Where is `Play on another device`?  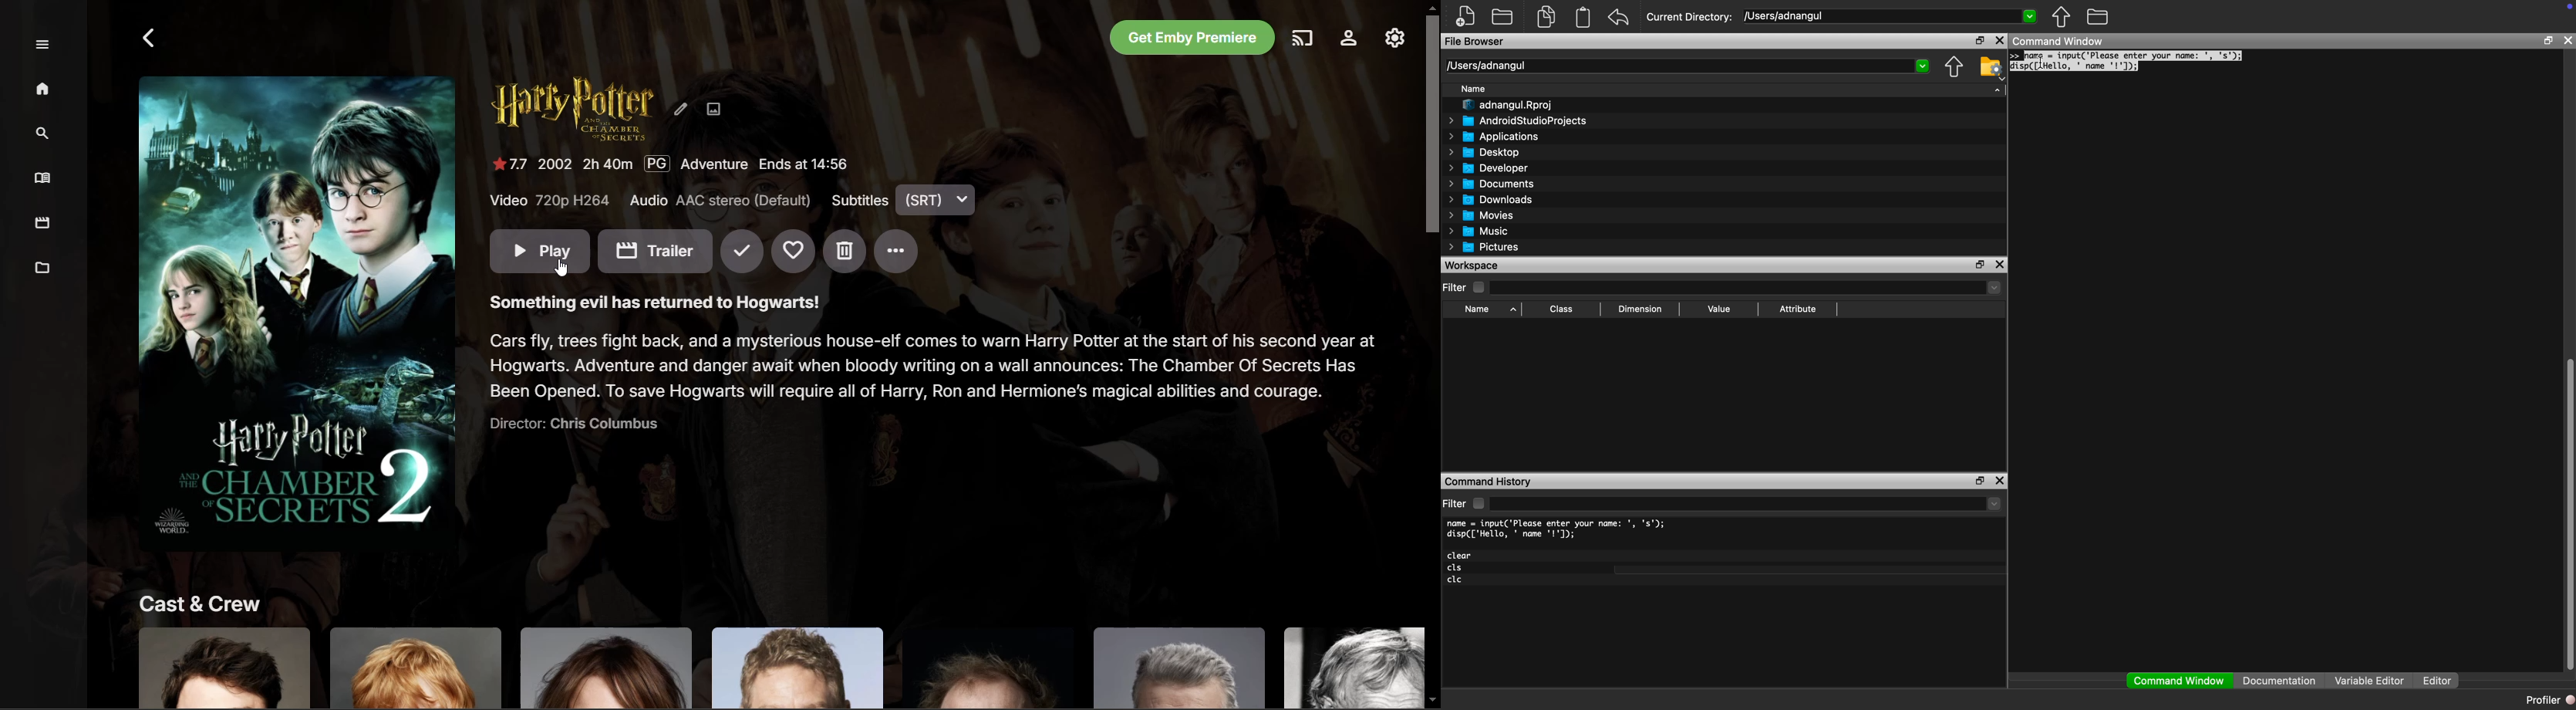 Play on another device is located at coordinates (1303, 39).